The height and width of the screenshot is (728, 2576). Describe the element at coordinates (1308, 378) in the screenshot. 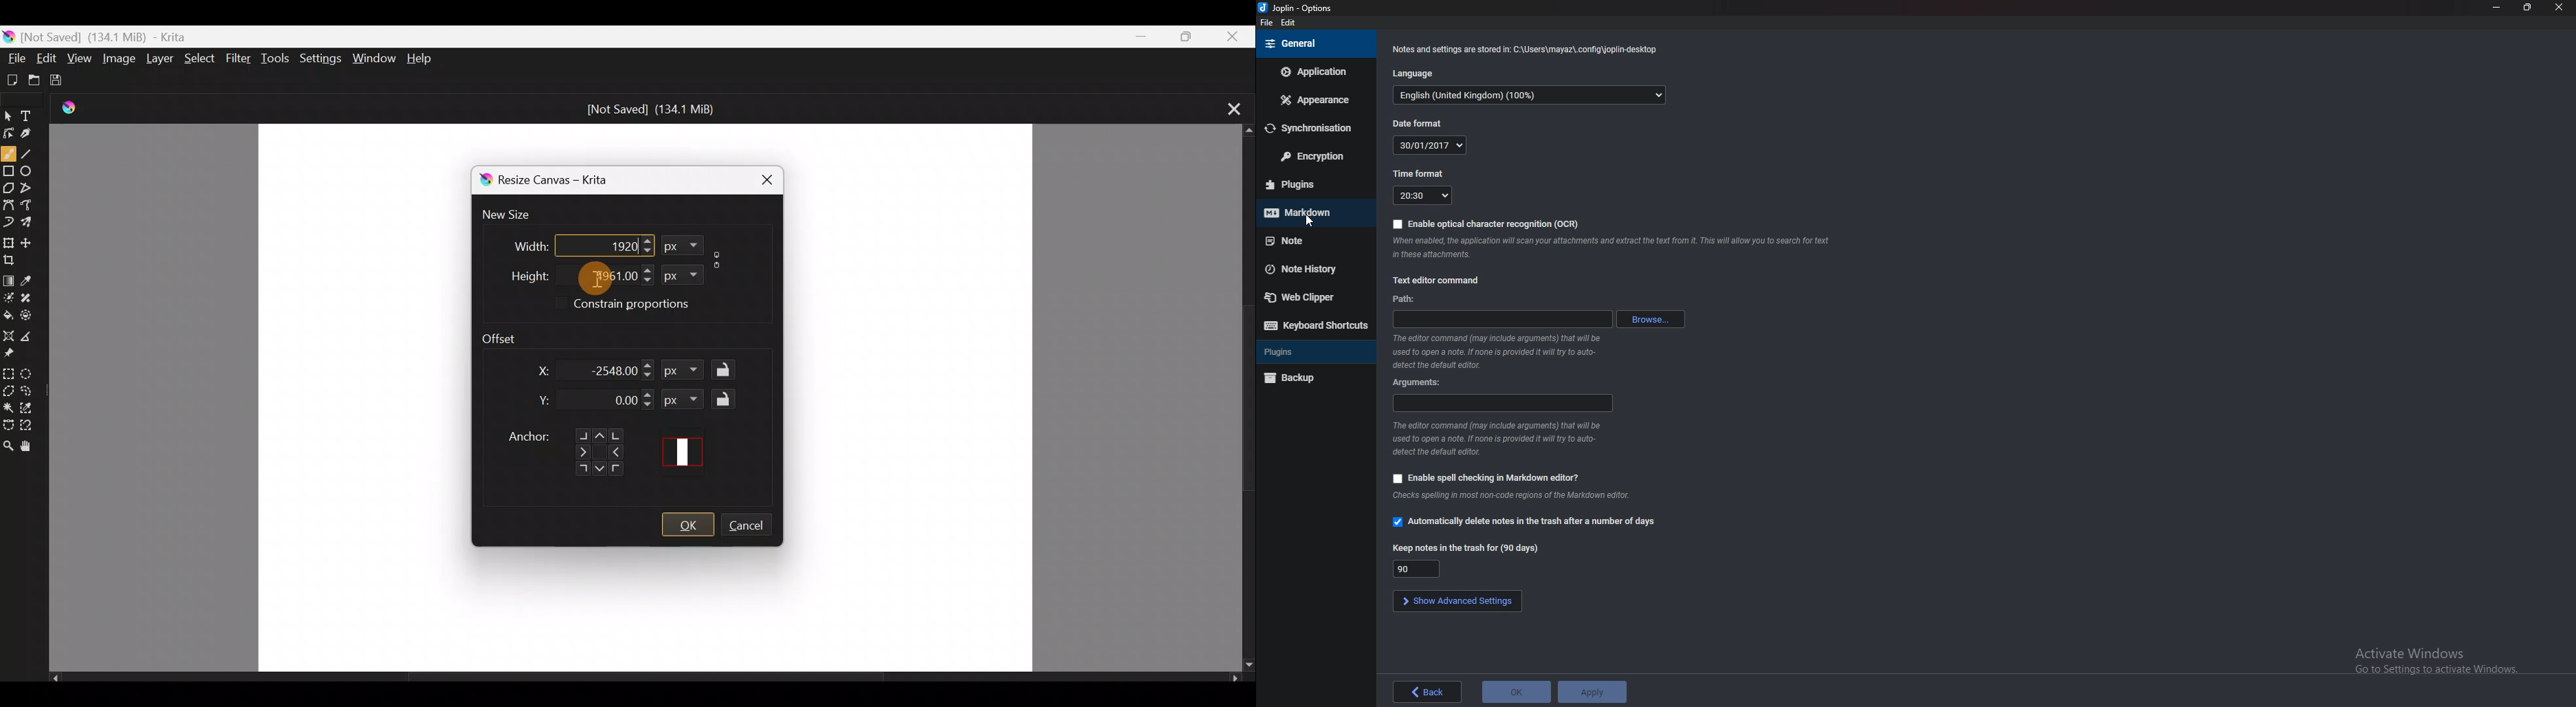

I see `Backup` at that location.